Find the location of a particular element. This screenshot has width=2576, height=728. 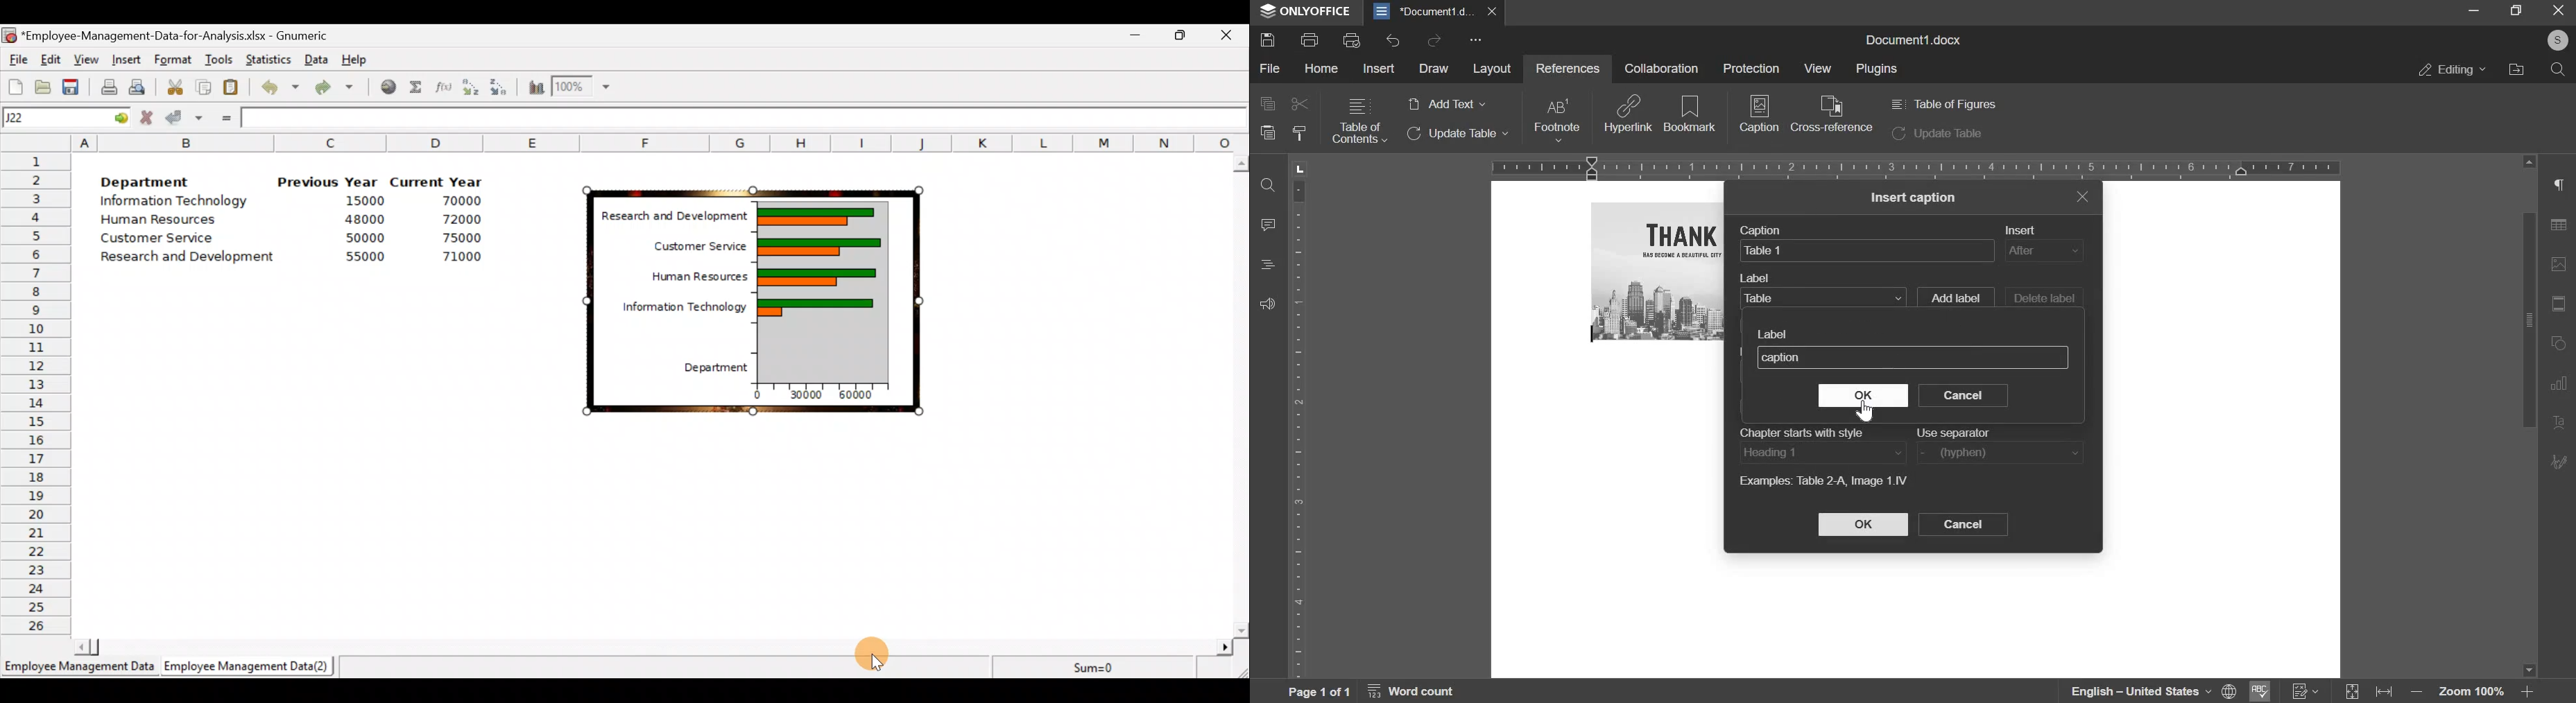

bookmark is located at coordinates (1690, 112).